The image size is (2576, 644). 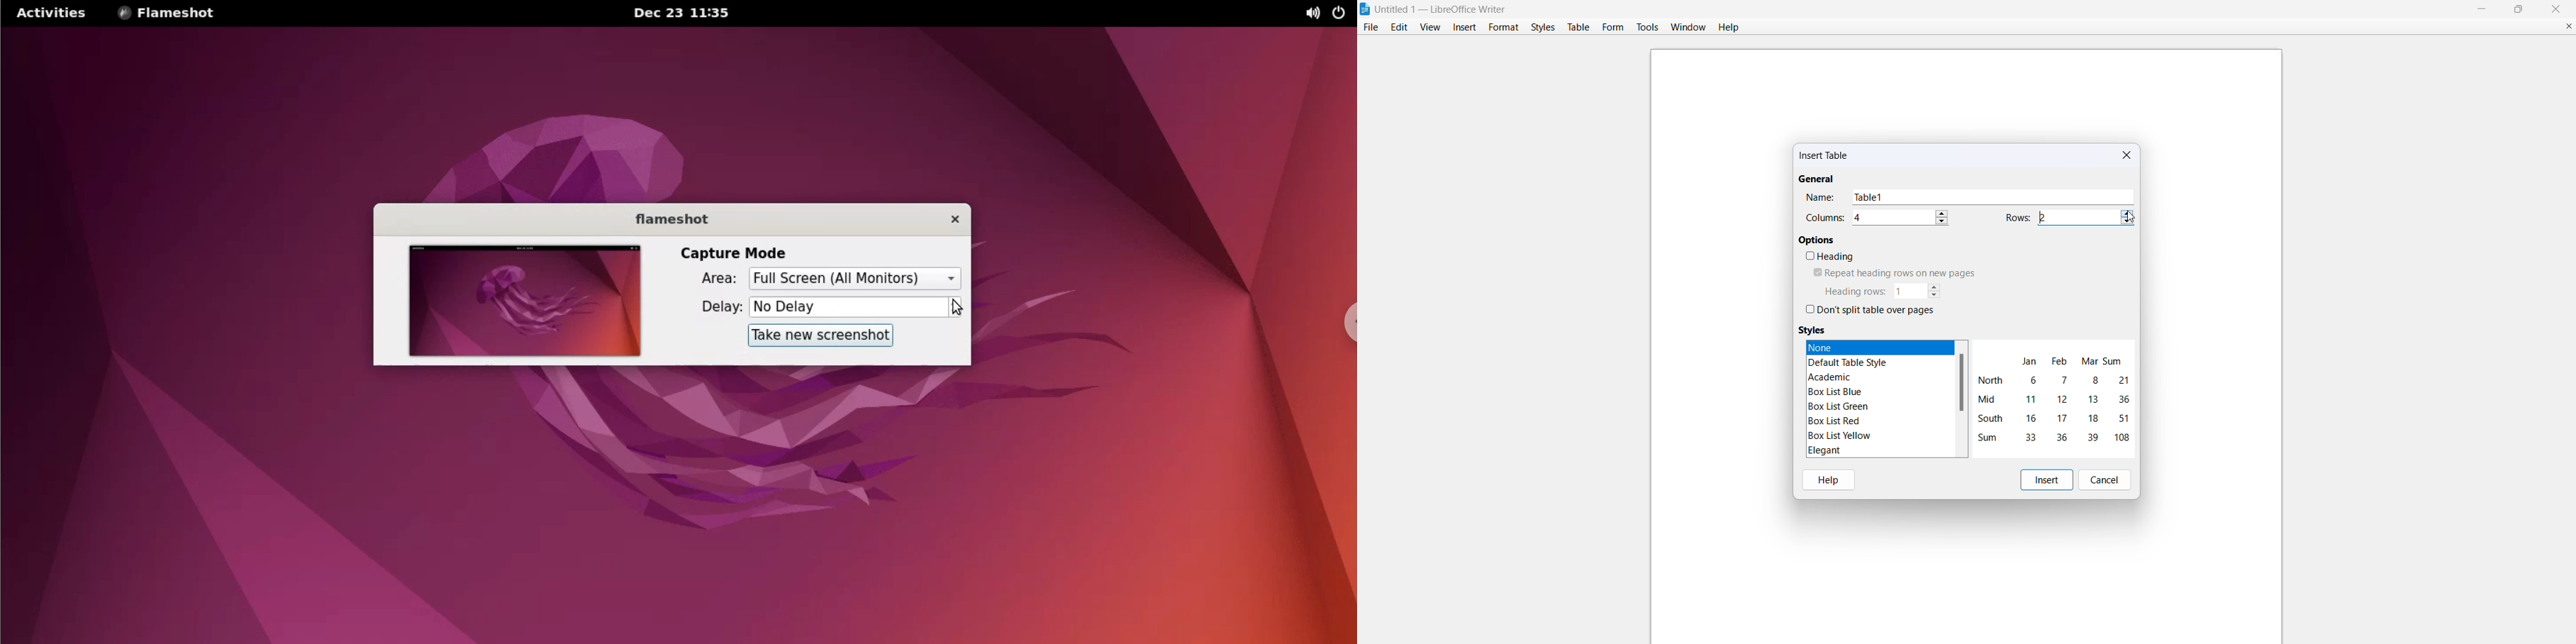 What do you see at coordinates (1830, 478) in the screenshot?
I see `help` at bounding box center [1830, 478].